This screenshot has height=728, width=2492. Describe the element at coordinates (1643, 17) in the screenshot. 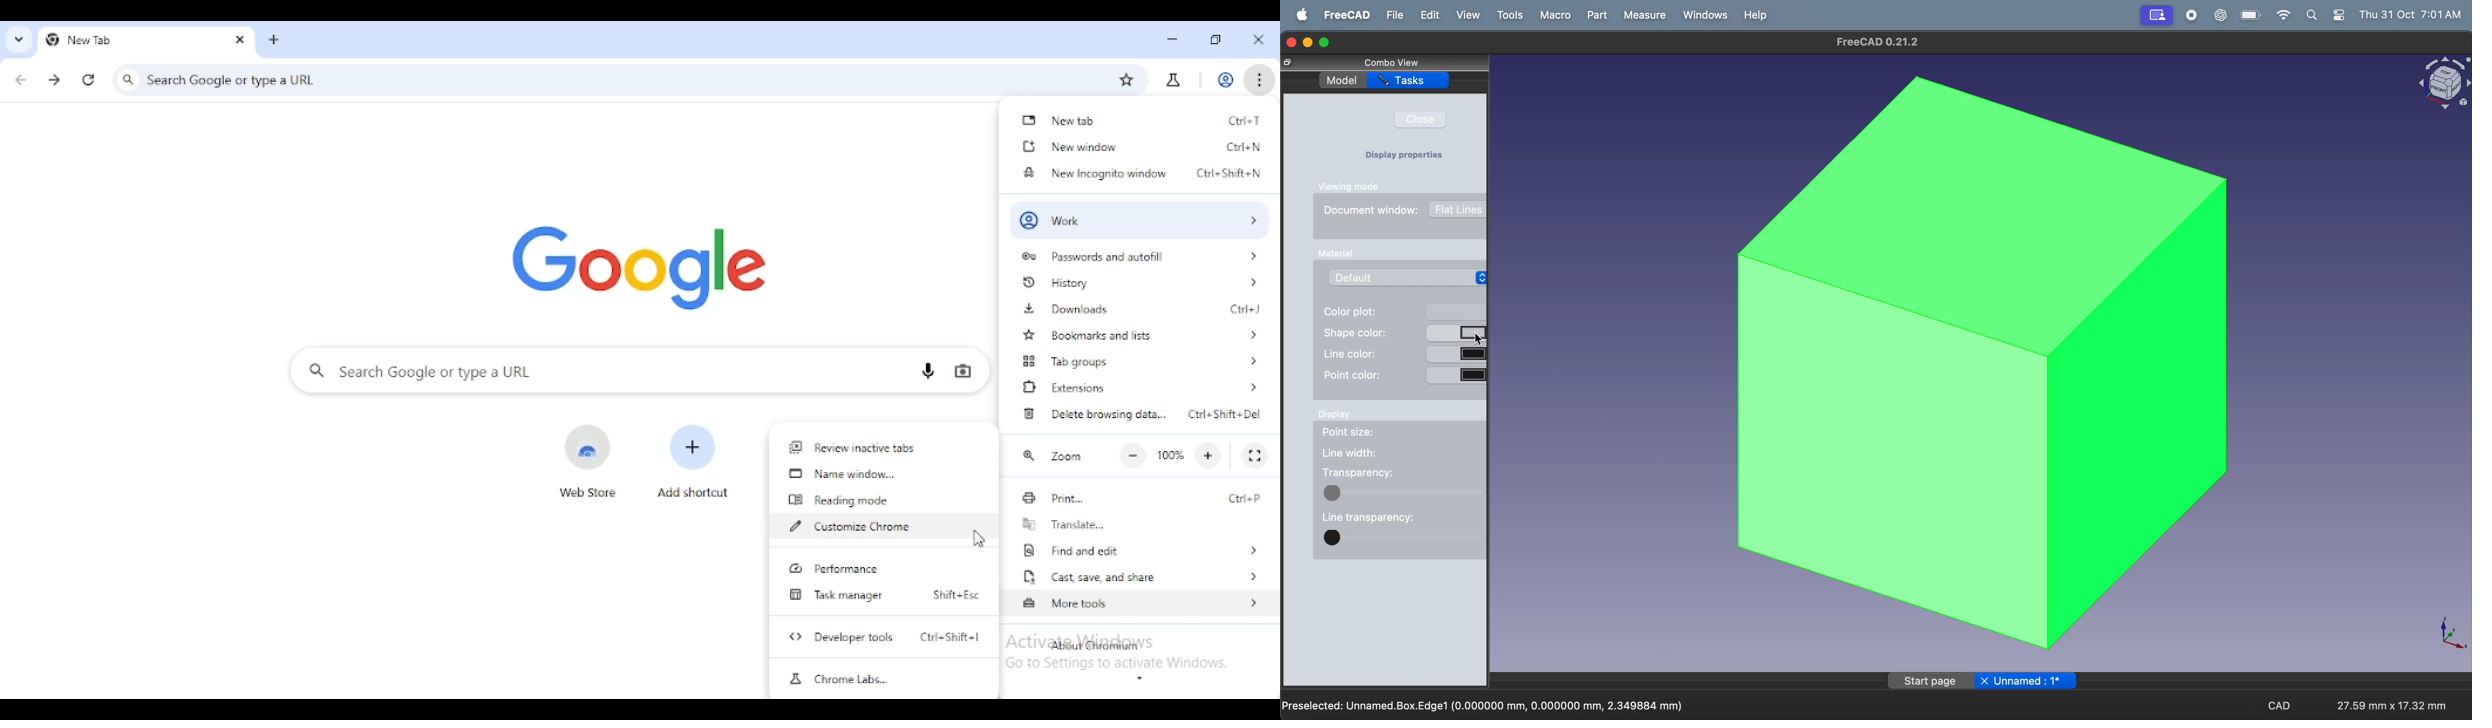

I see `measure` at that location.